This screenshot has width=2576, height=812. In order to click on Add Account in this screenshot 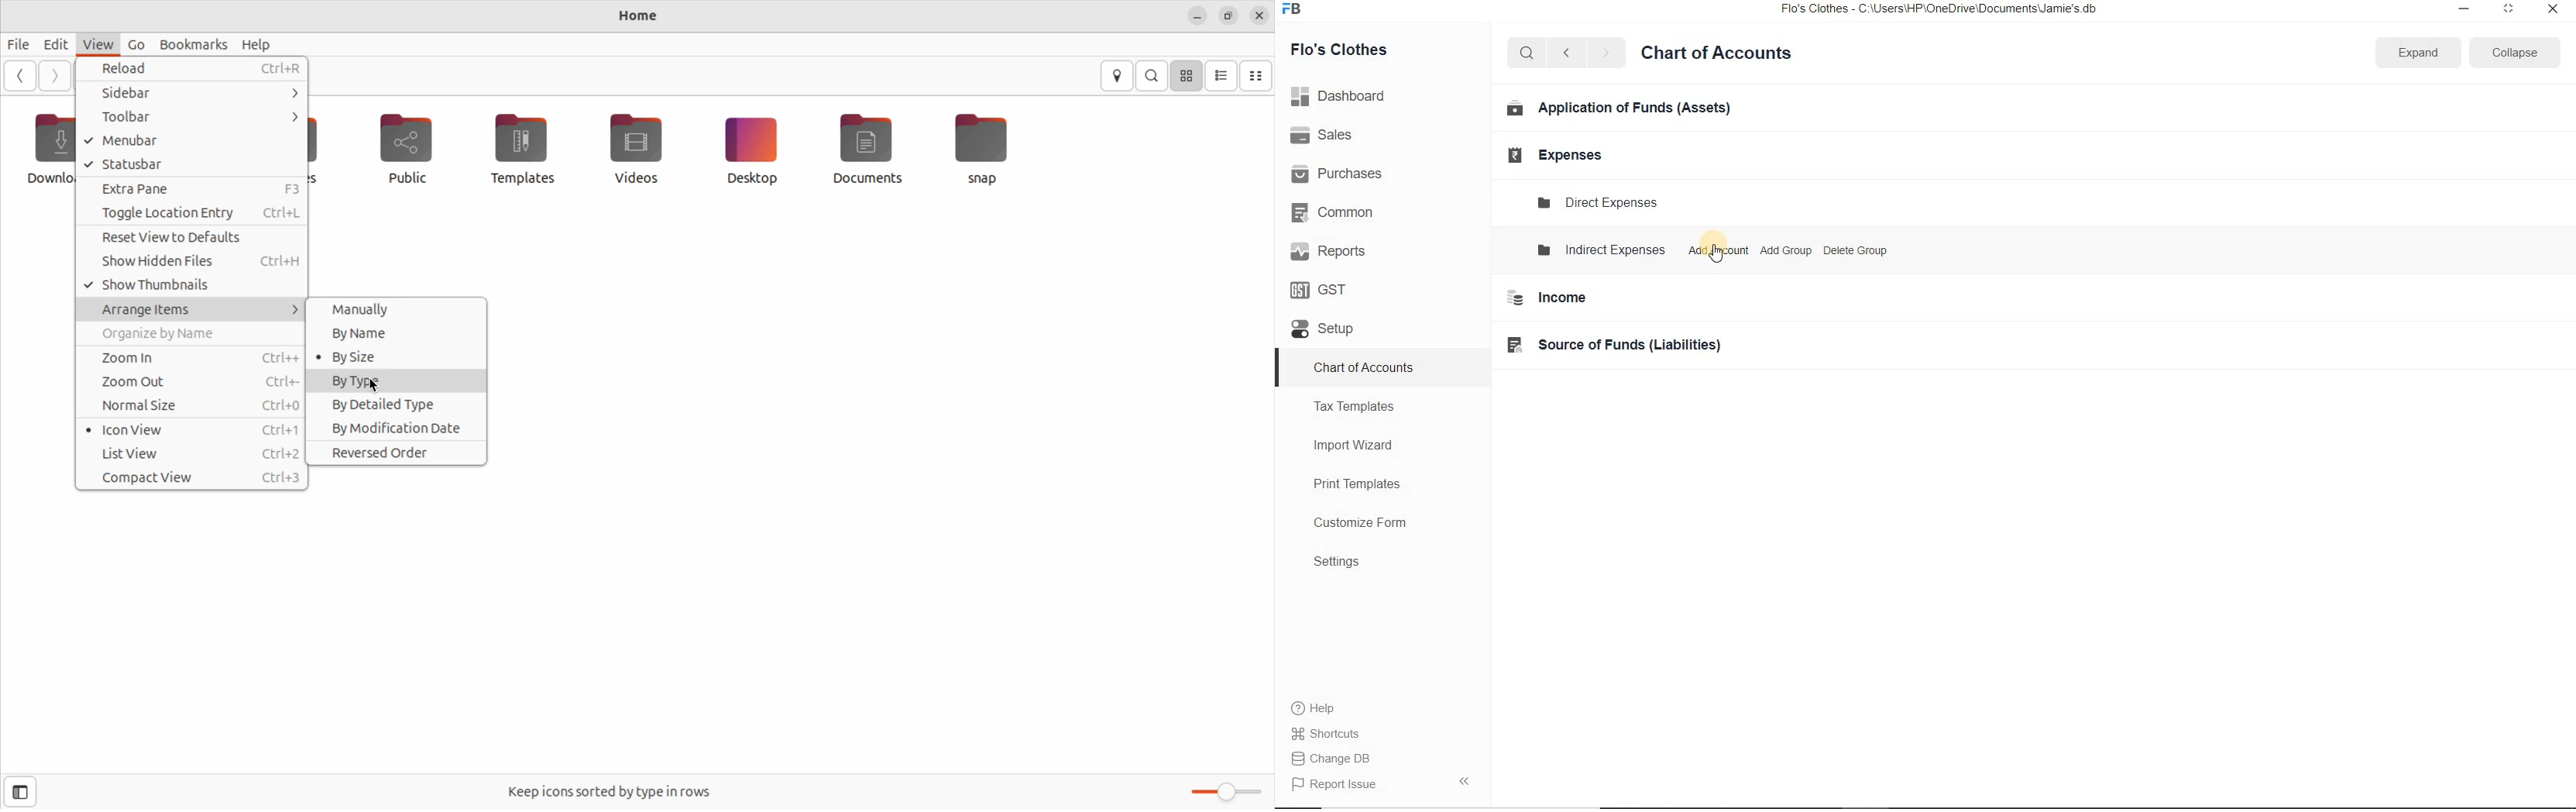, I will do `click(1716, 251)`.